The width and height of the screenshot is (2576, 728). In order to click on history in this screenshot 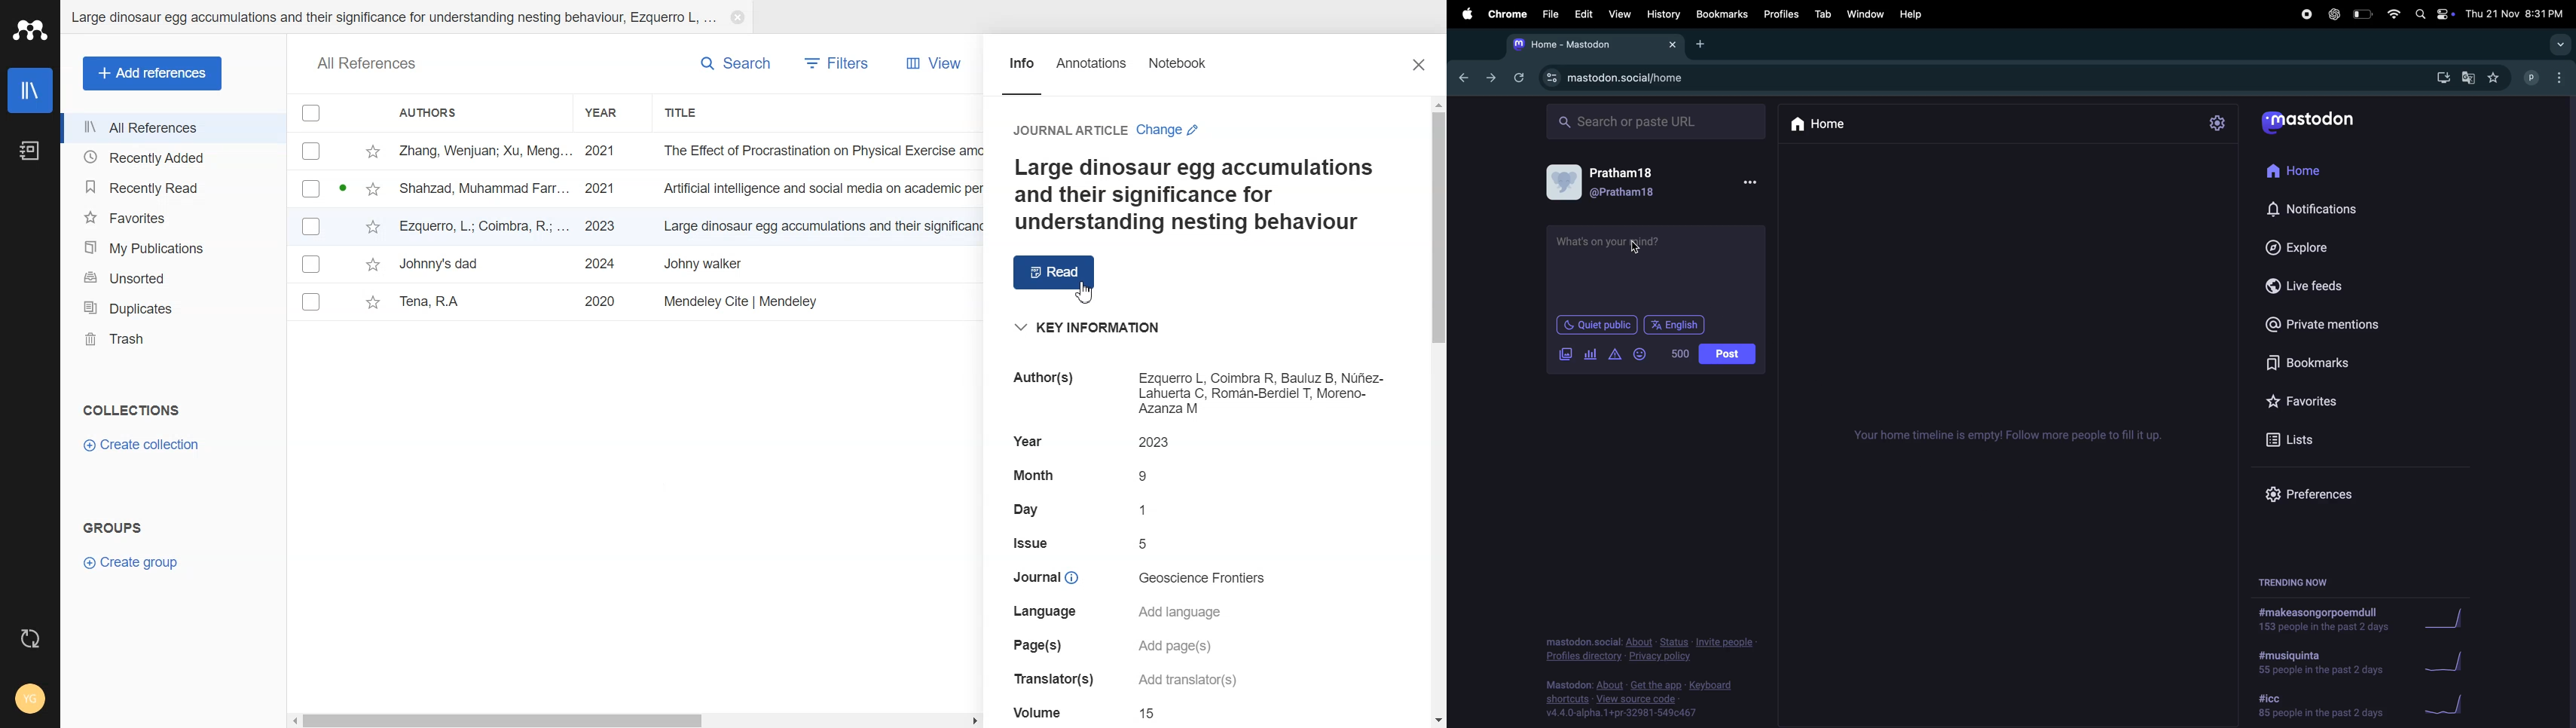, I will do `click(1661, 13)`.